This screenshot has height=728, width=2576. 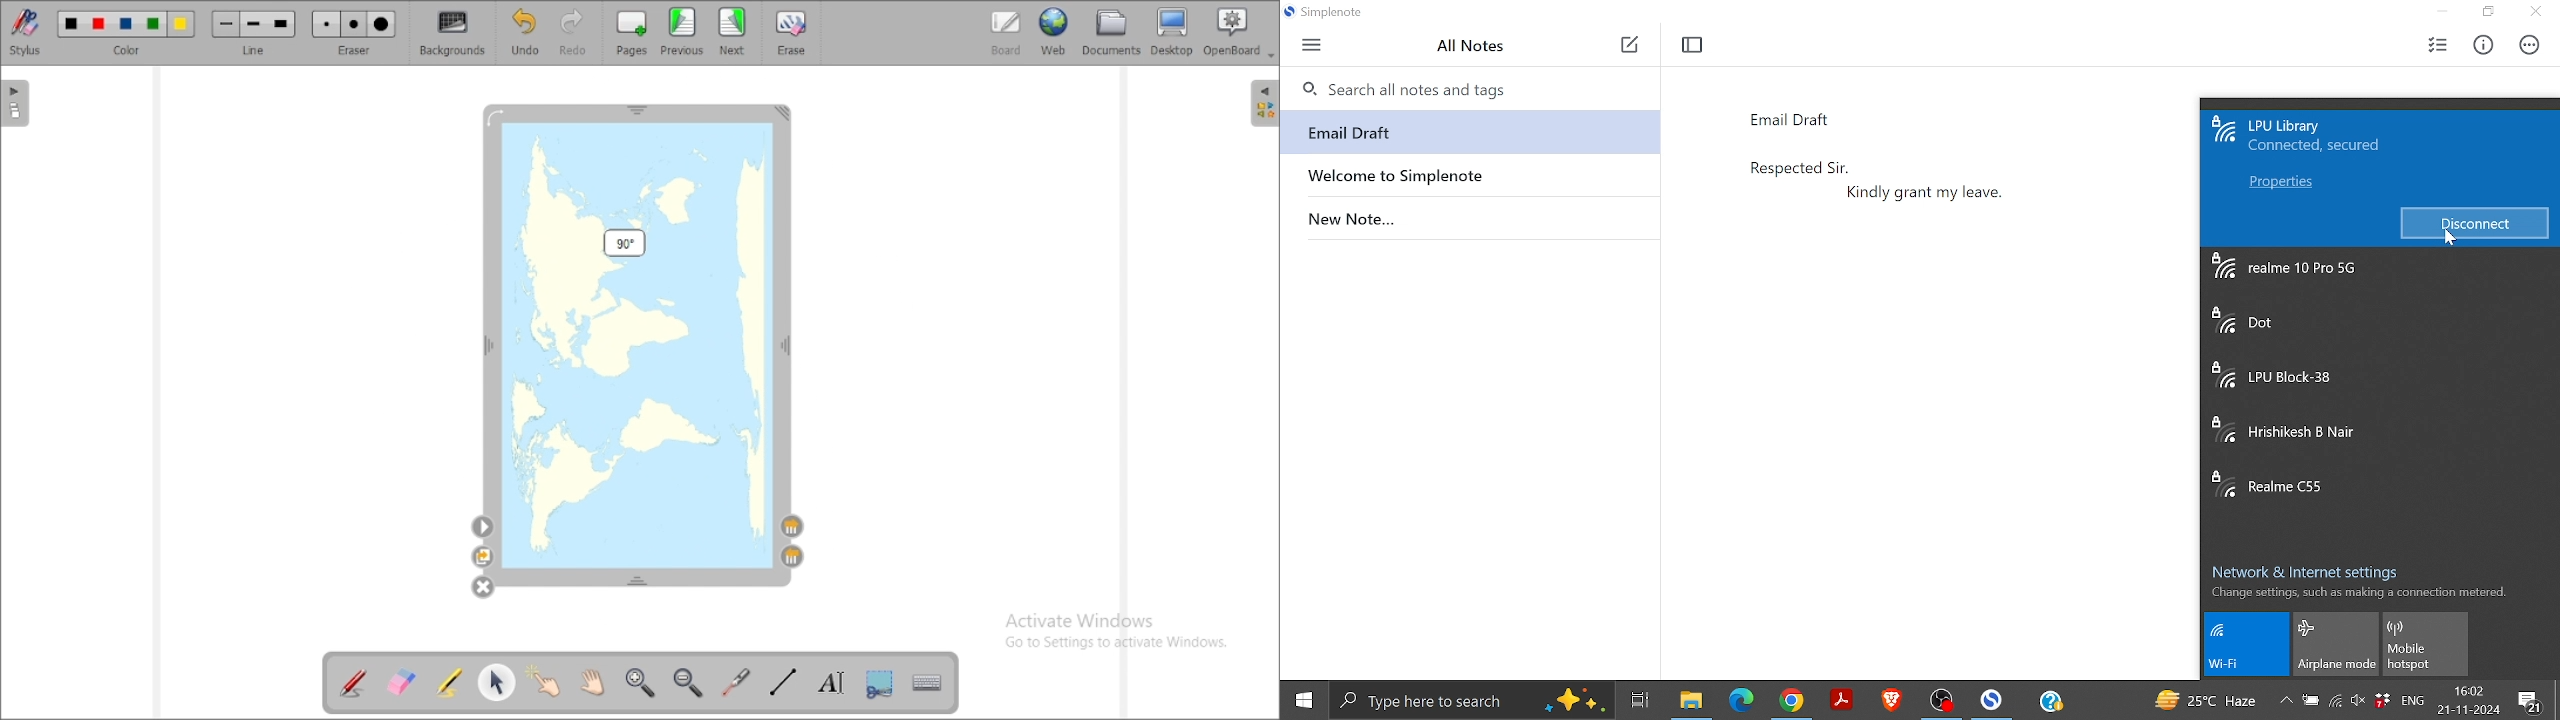 What do you see at coordinates (448, 682) in the screenshot?
I see `highlight` at bounding box center [448, 682].